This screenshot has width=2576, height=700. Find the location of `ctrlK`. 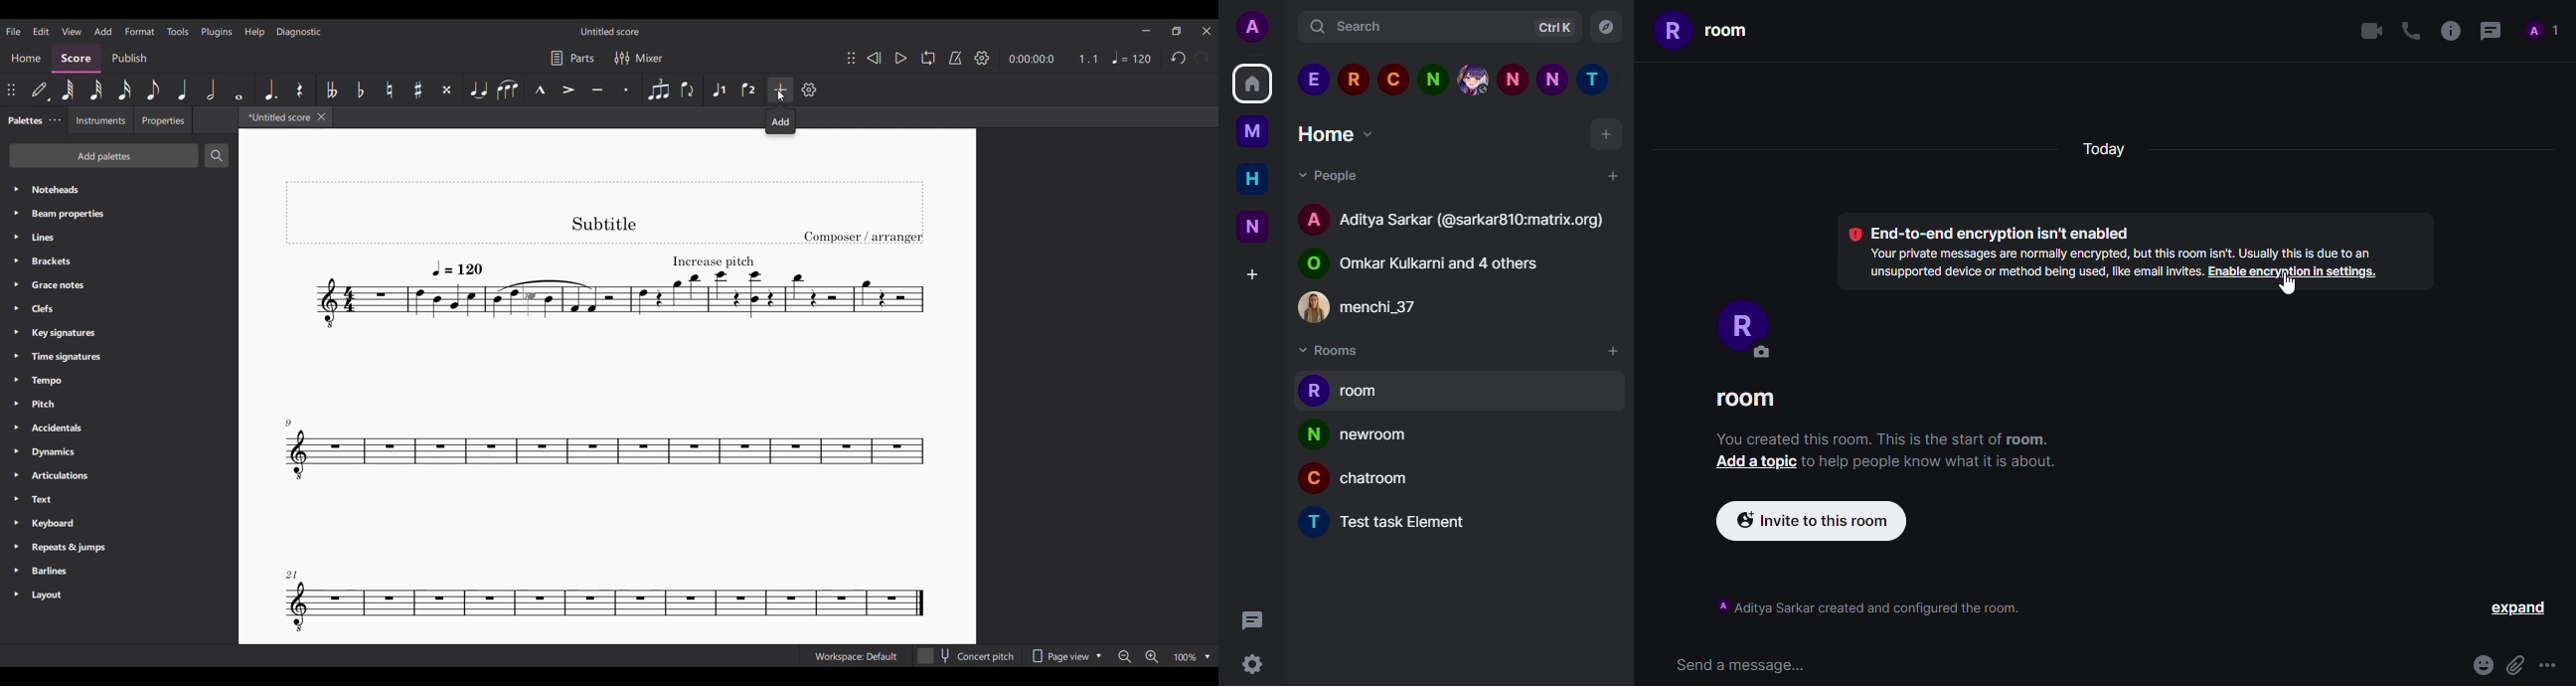

ctrlK is located at coordinates (1554, 27).